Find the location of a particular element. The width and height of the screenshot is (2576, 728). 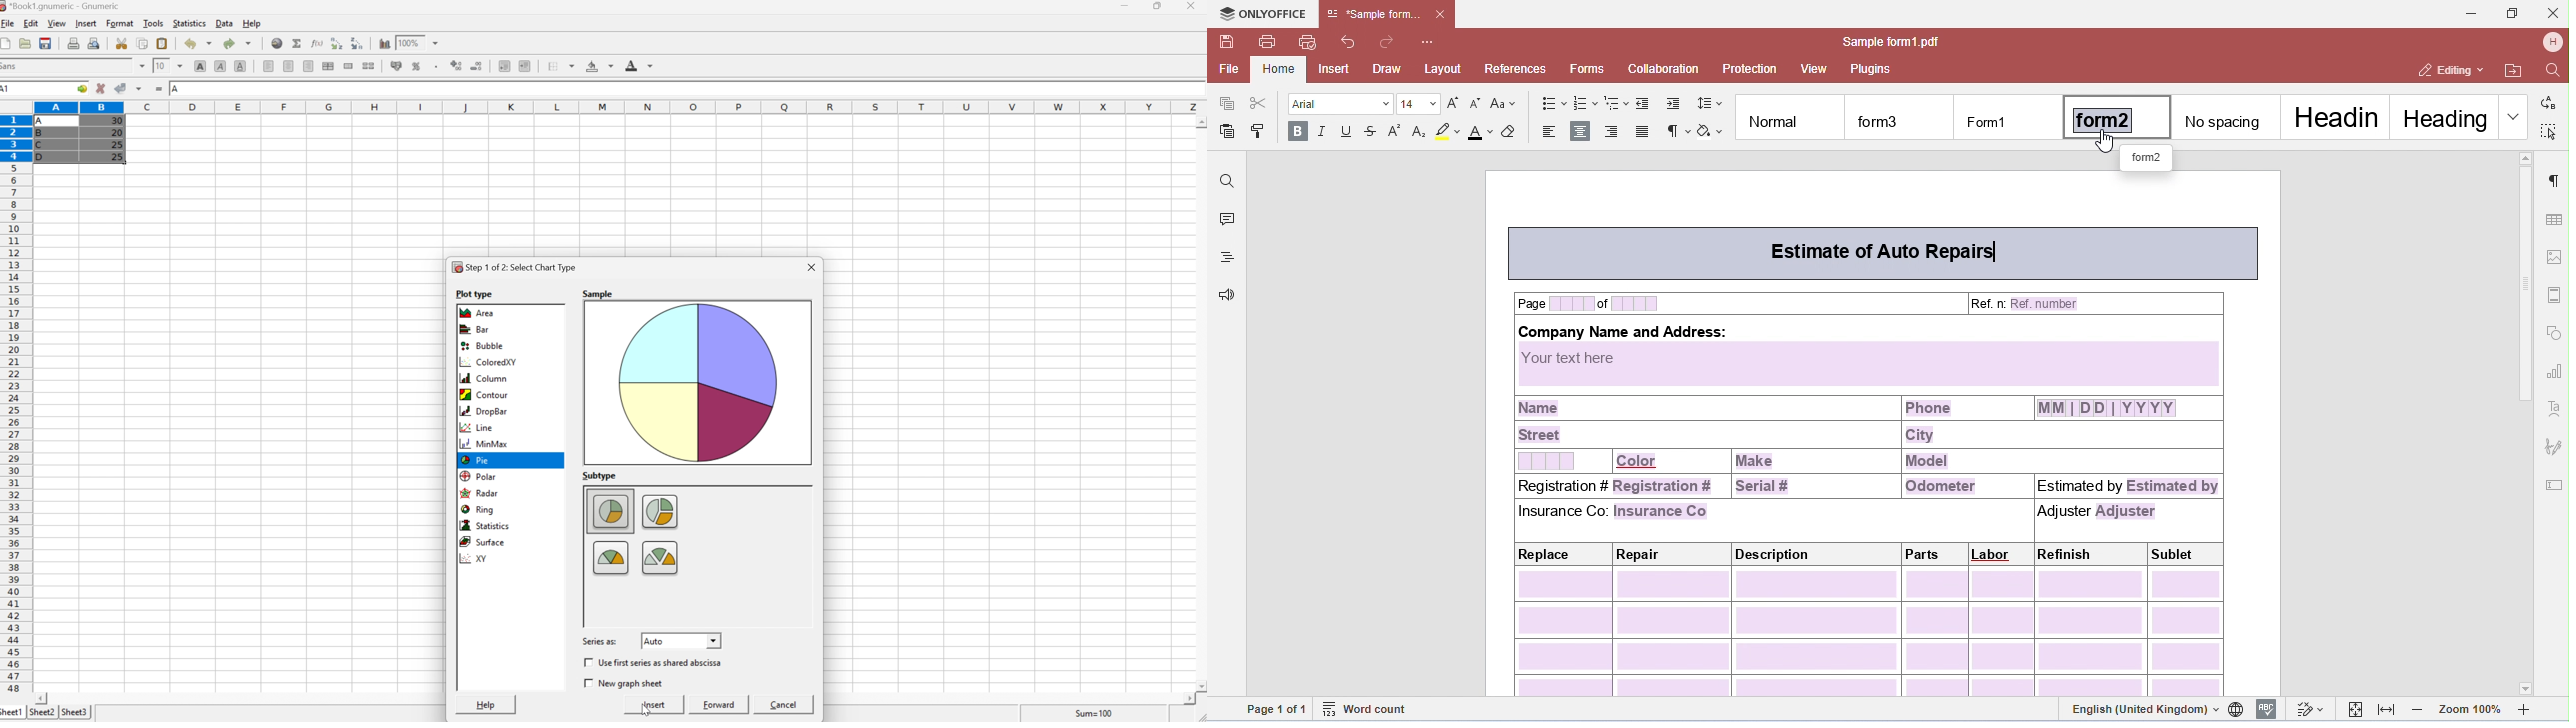

Use first series as shared abscissa is located at coordinates (661, 662).